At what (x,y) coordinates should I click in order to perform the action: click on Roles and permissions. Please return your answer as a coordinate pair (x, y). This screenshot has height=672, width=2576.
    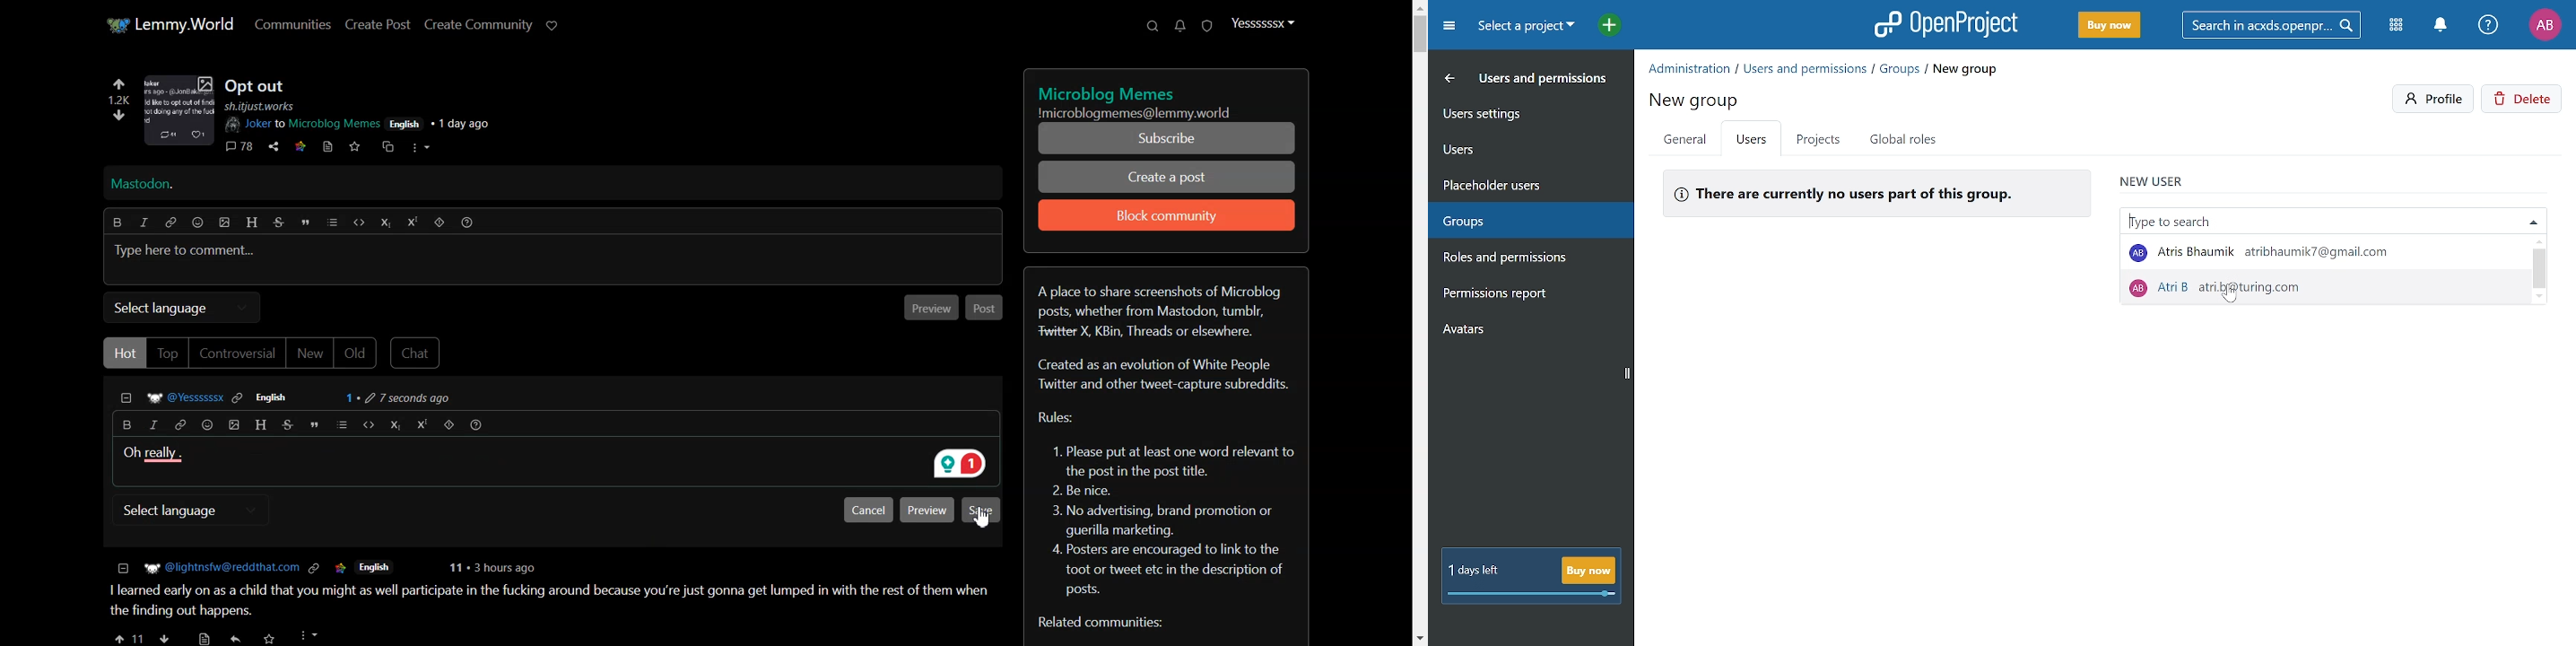
    Looking at the image, I should click on (1520, 259).